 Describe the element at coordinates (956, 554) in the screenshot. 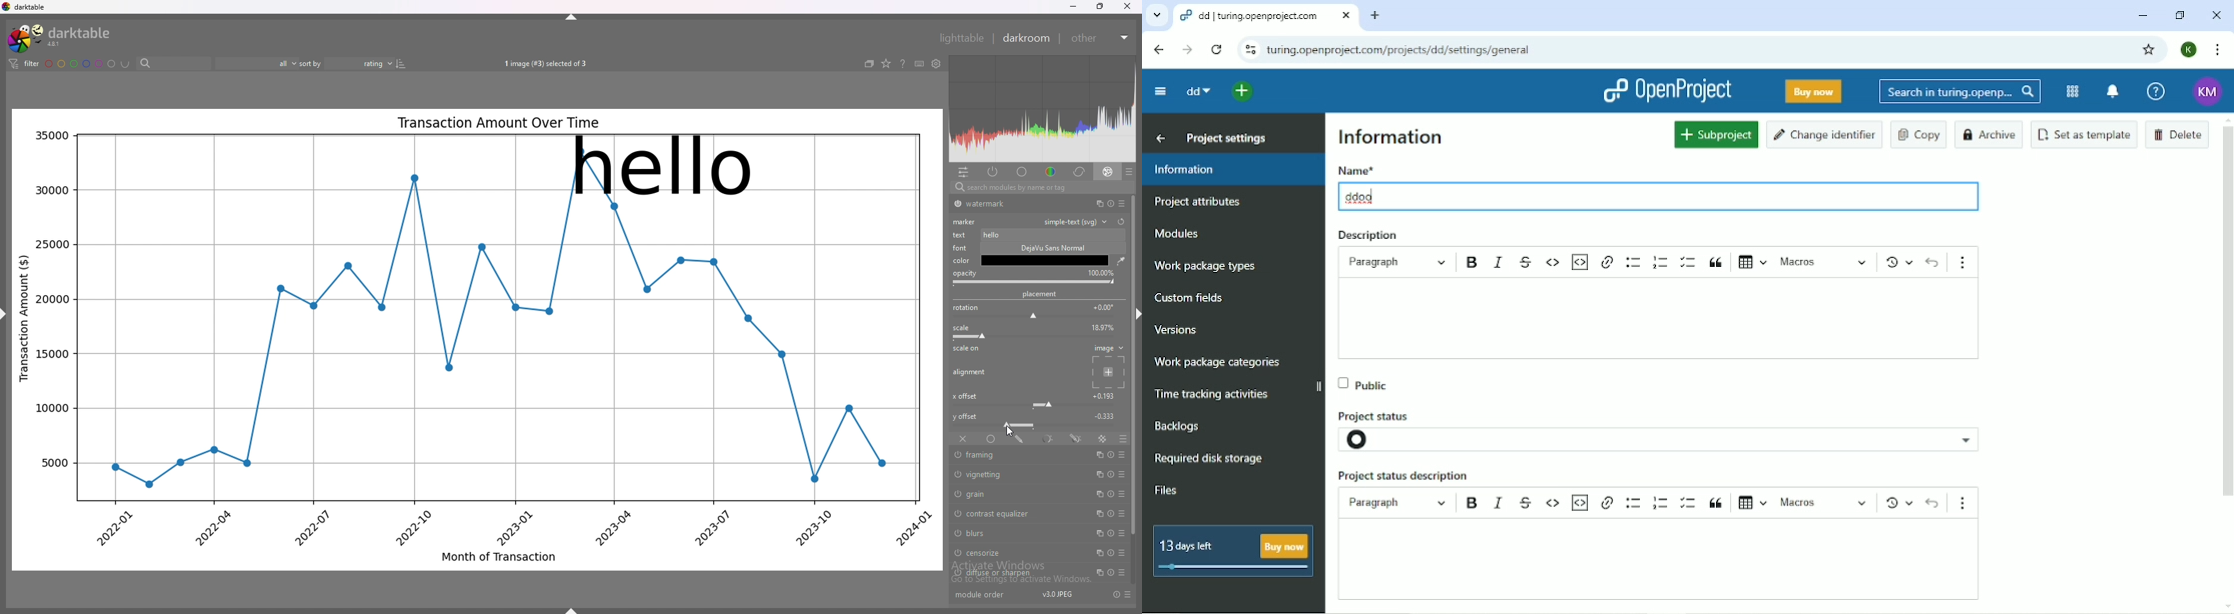

I see `switch off` at that location.